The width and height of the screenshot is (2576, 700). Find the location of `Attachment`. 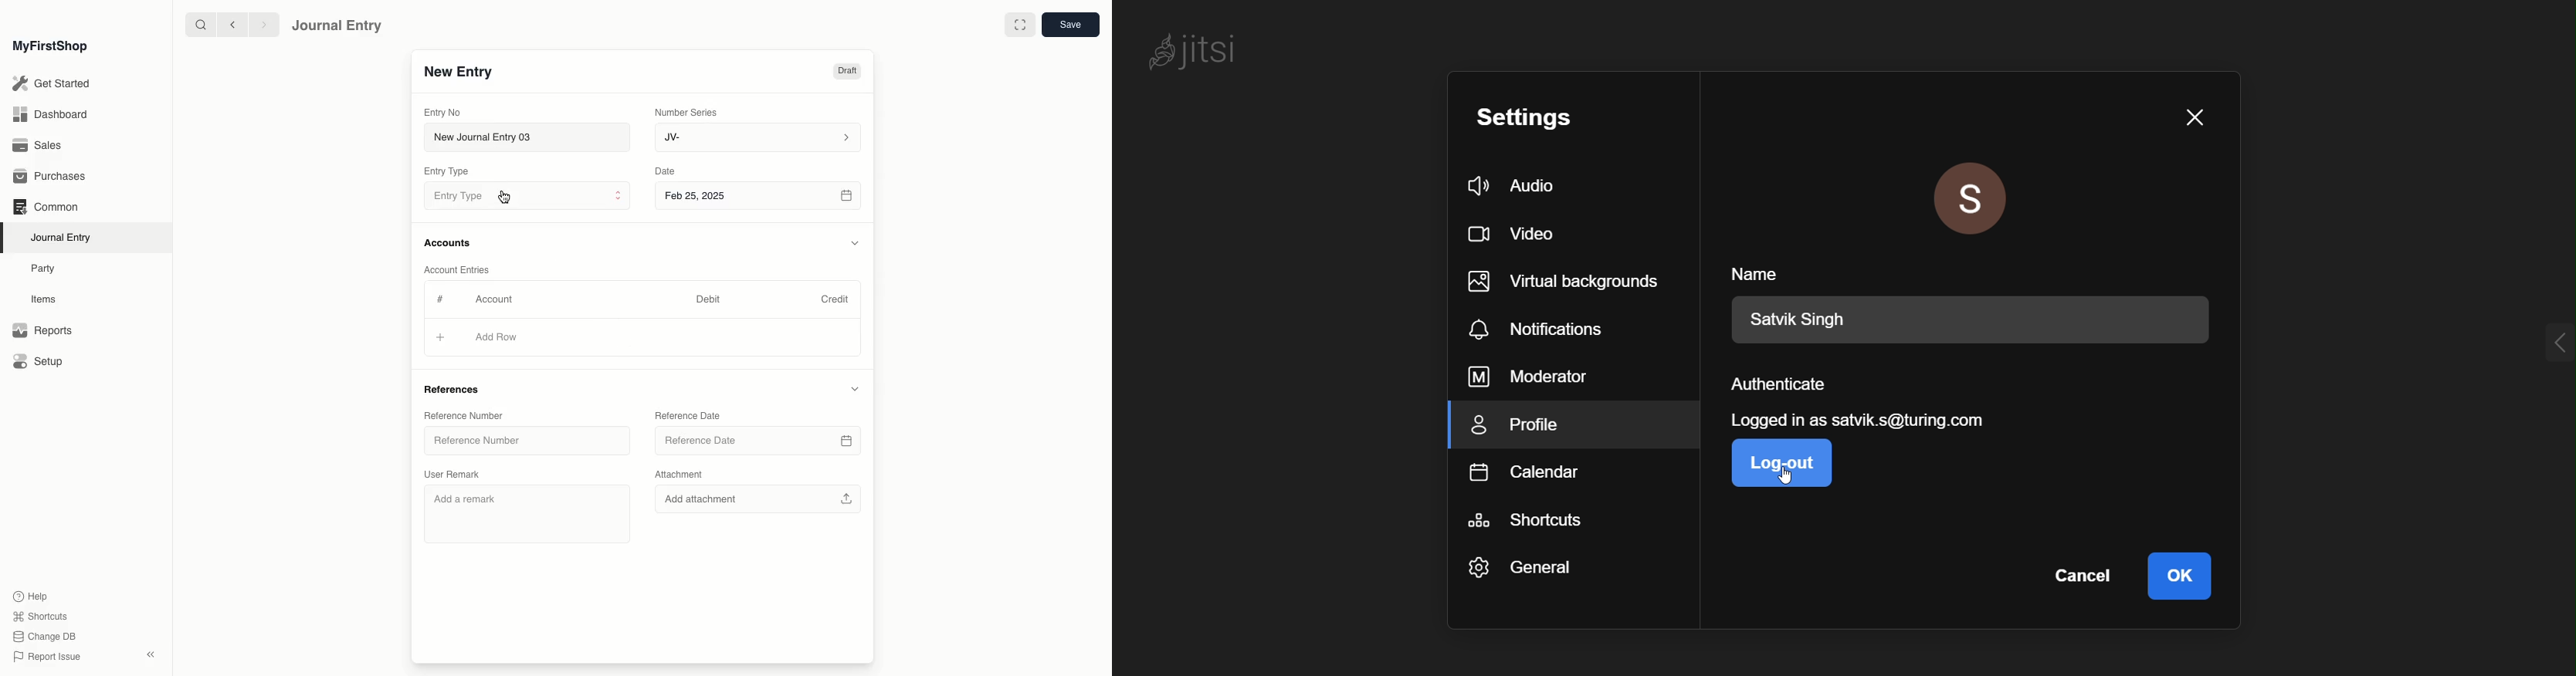

Attachment is located at coordinates (679, 475).